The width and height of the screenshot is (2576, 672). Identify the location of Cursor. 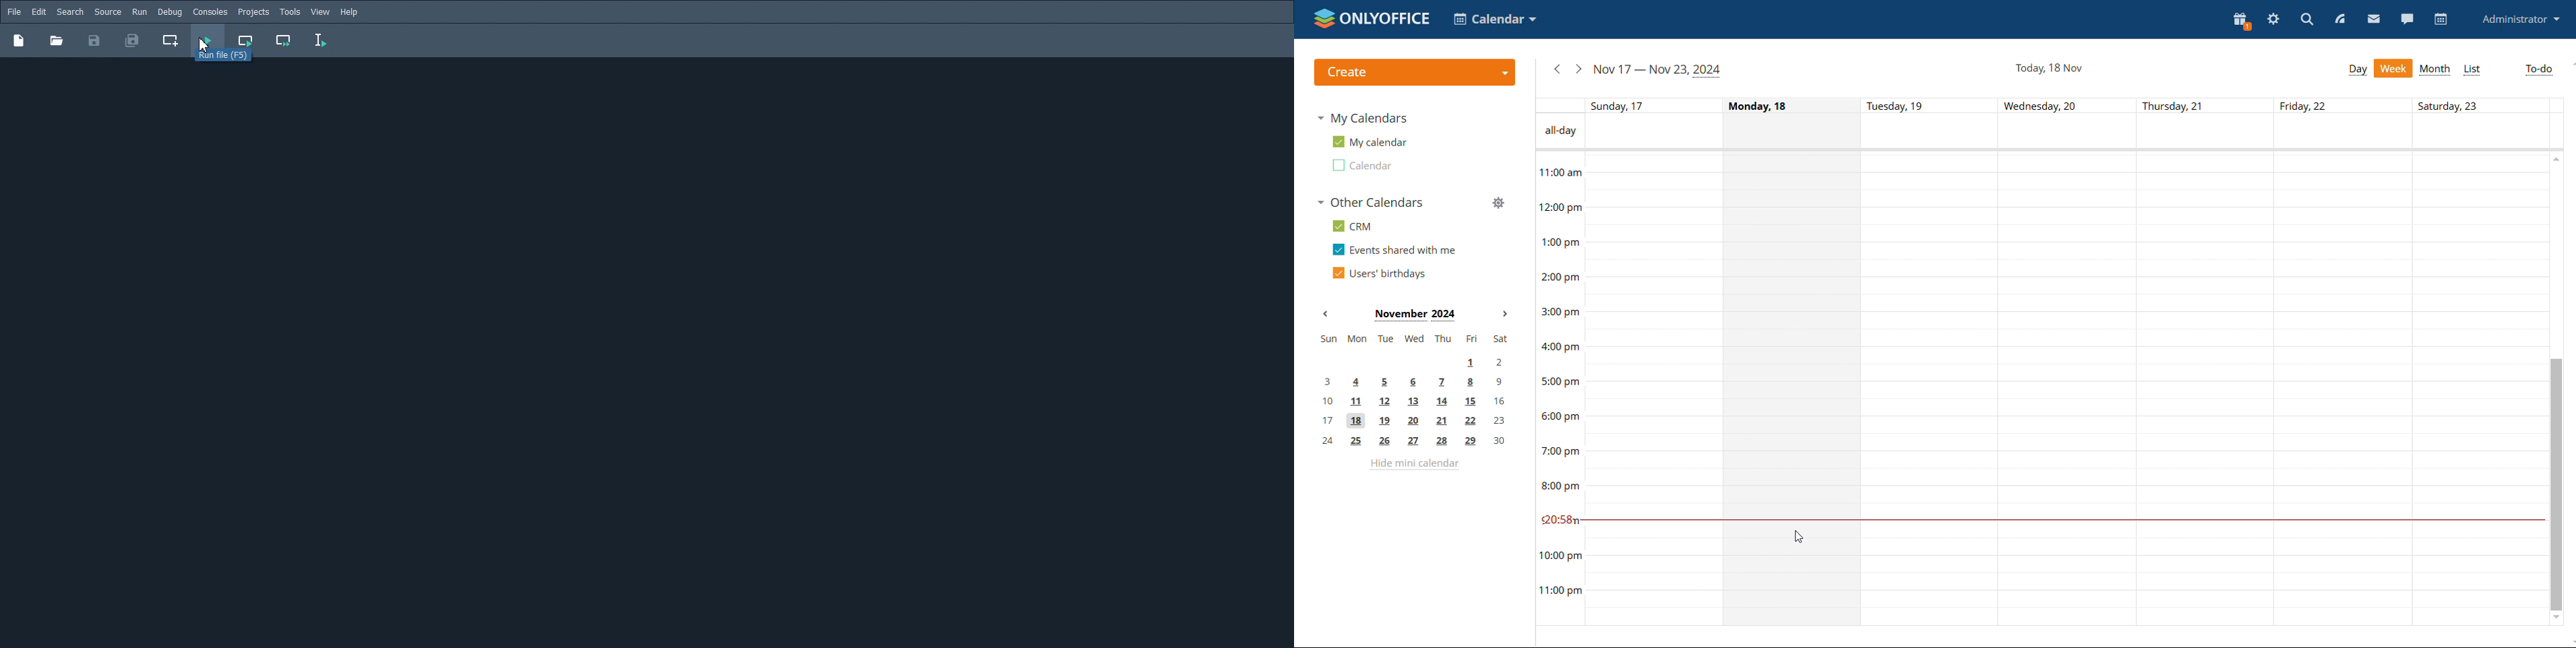
(203, 44).